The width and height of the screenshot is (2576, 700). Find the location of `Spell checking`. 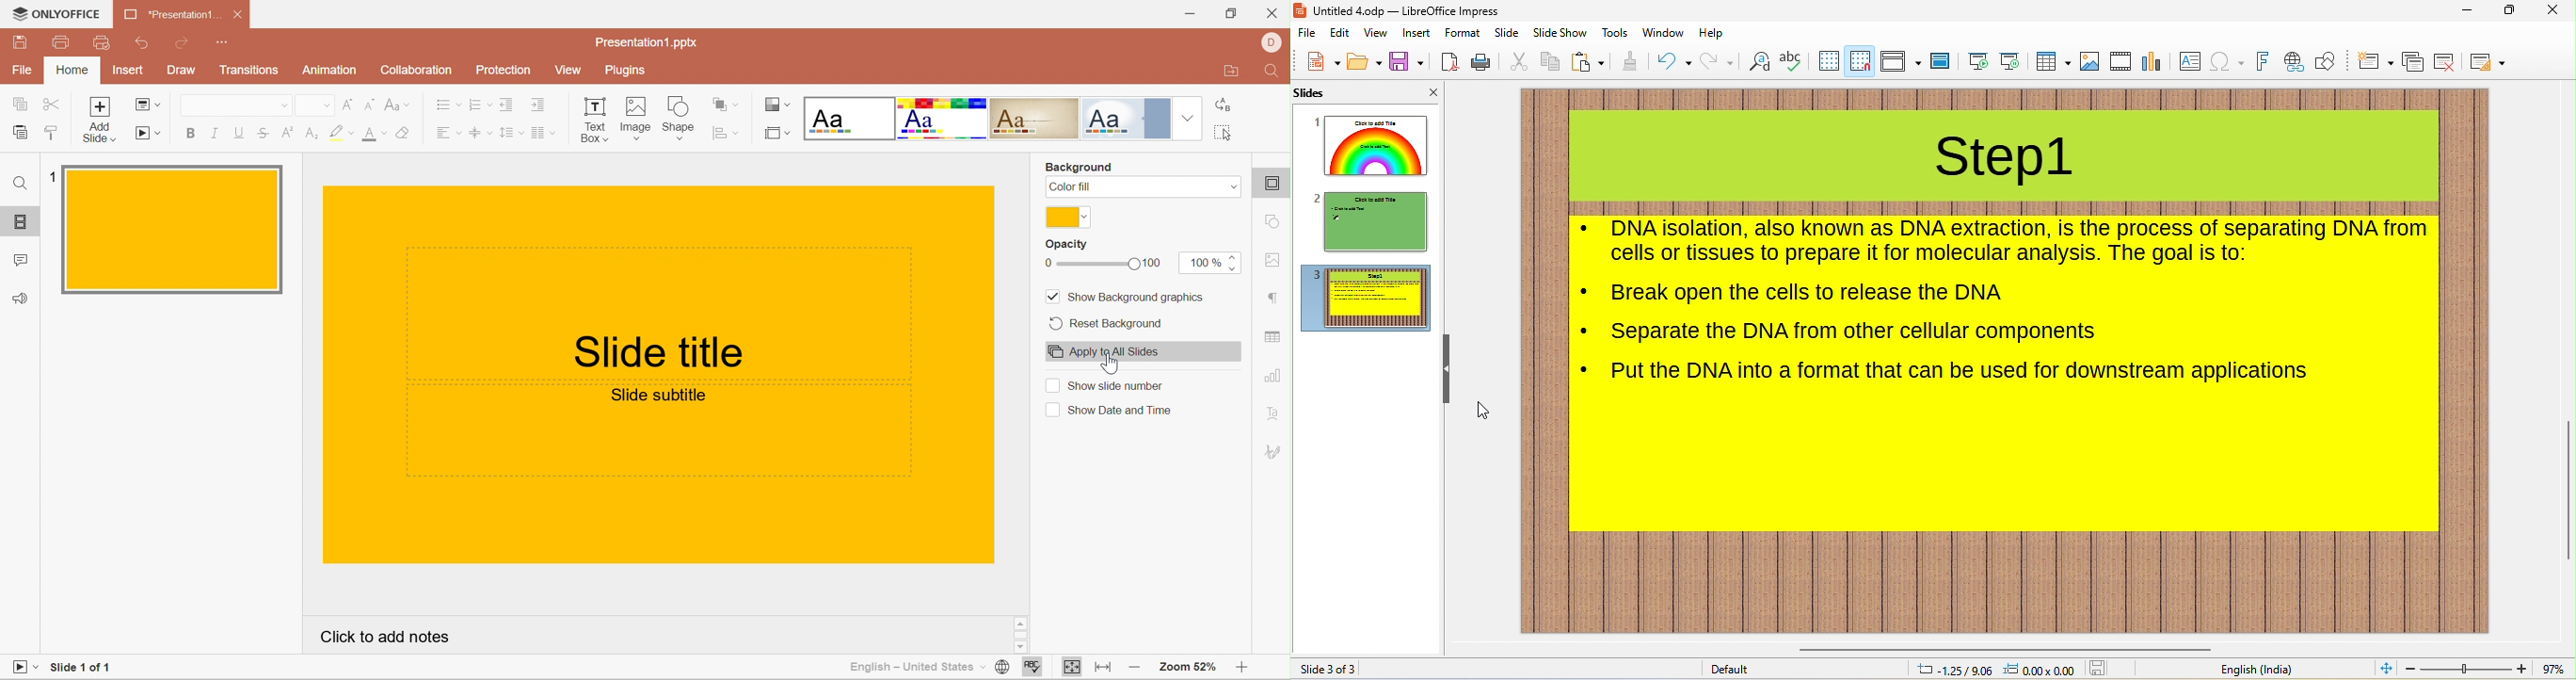

Spell checking is located at coordinates (1033, 668).